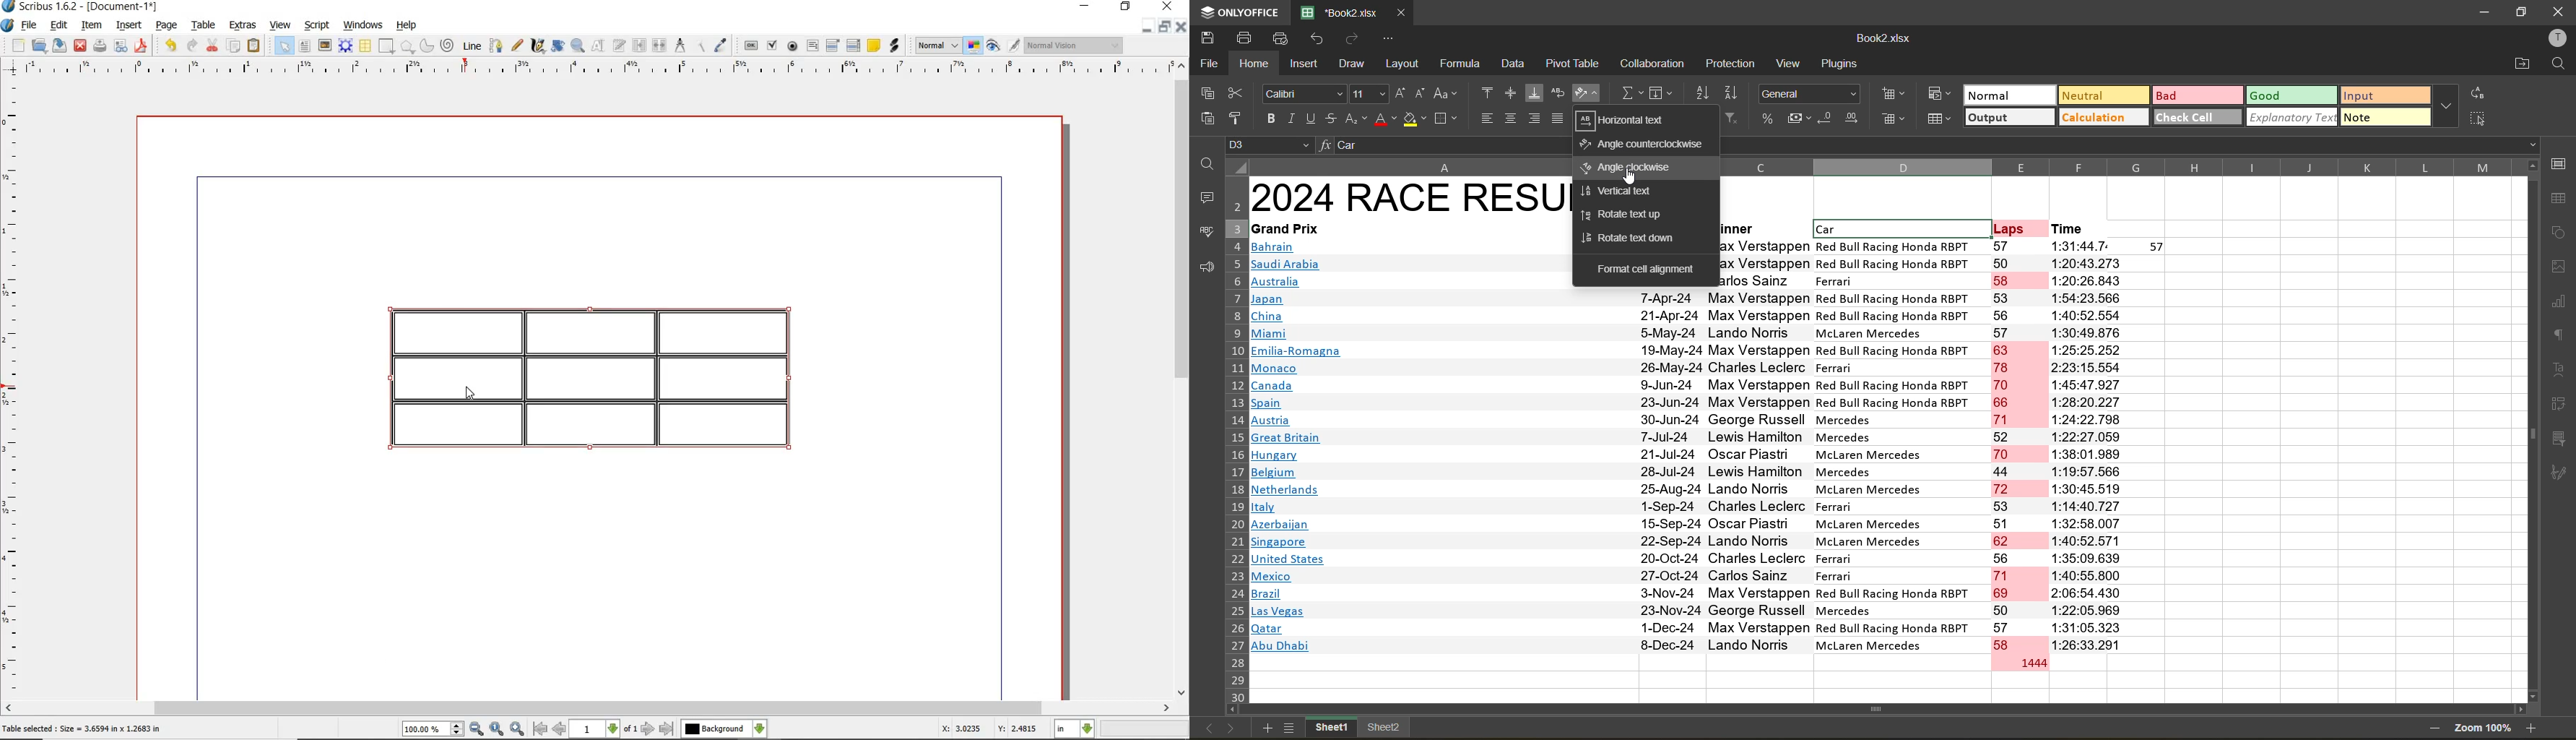  I want to click on paragraph, so click(2559, 335).